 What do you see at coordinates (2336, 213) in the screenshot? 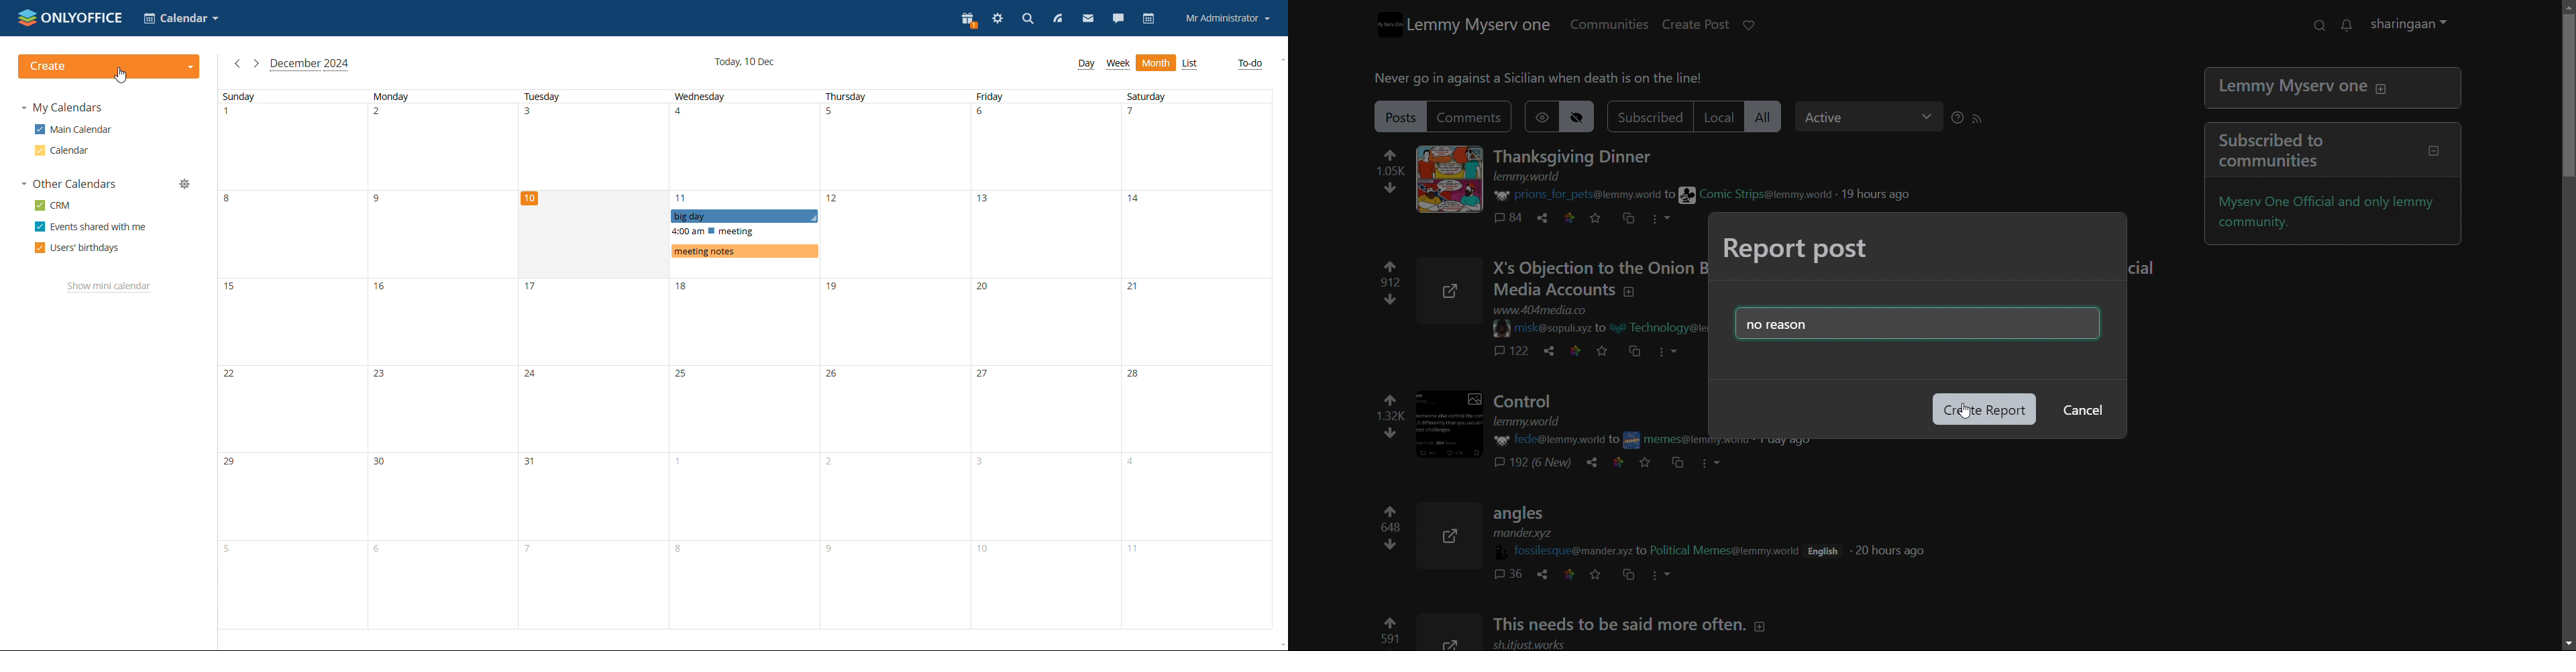
I see `myserv one official and only lemmy community` at bounding box center [2336, 213].